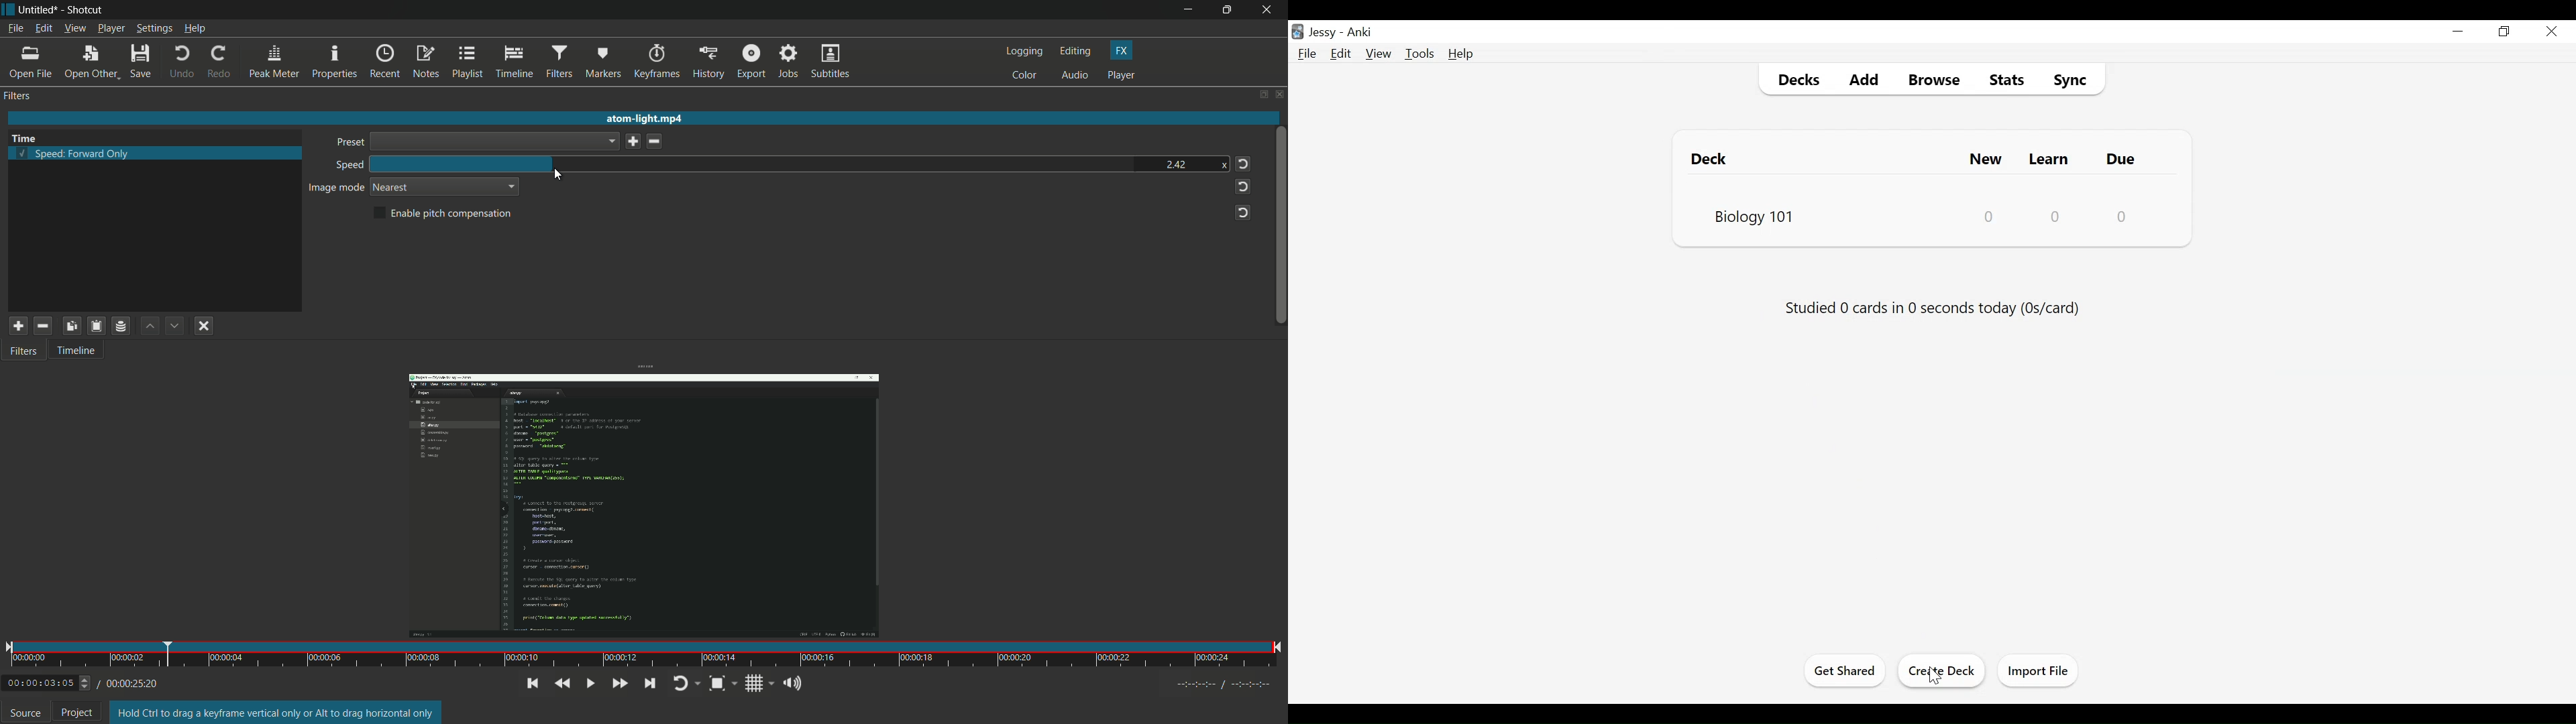  What do you see at coordinates (1419, 54) in the screenshot?
I see `Tools` at bounding box center [1419, 54].